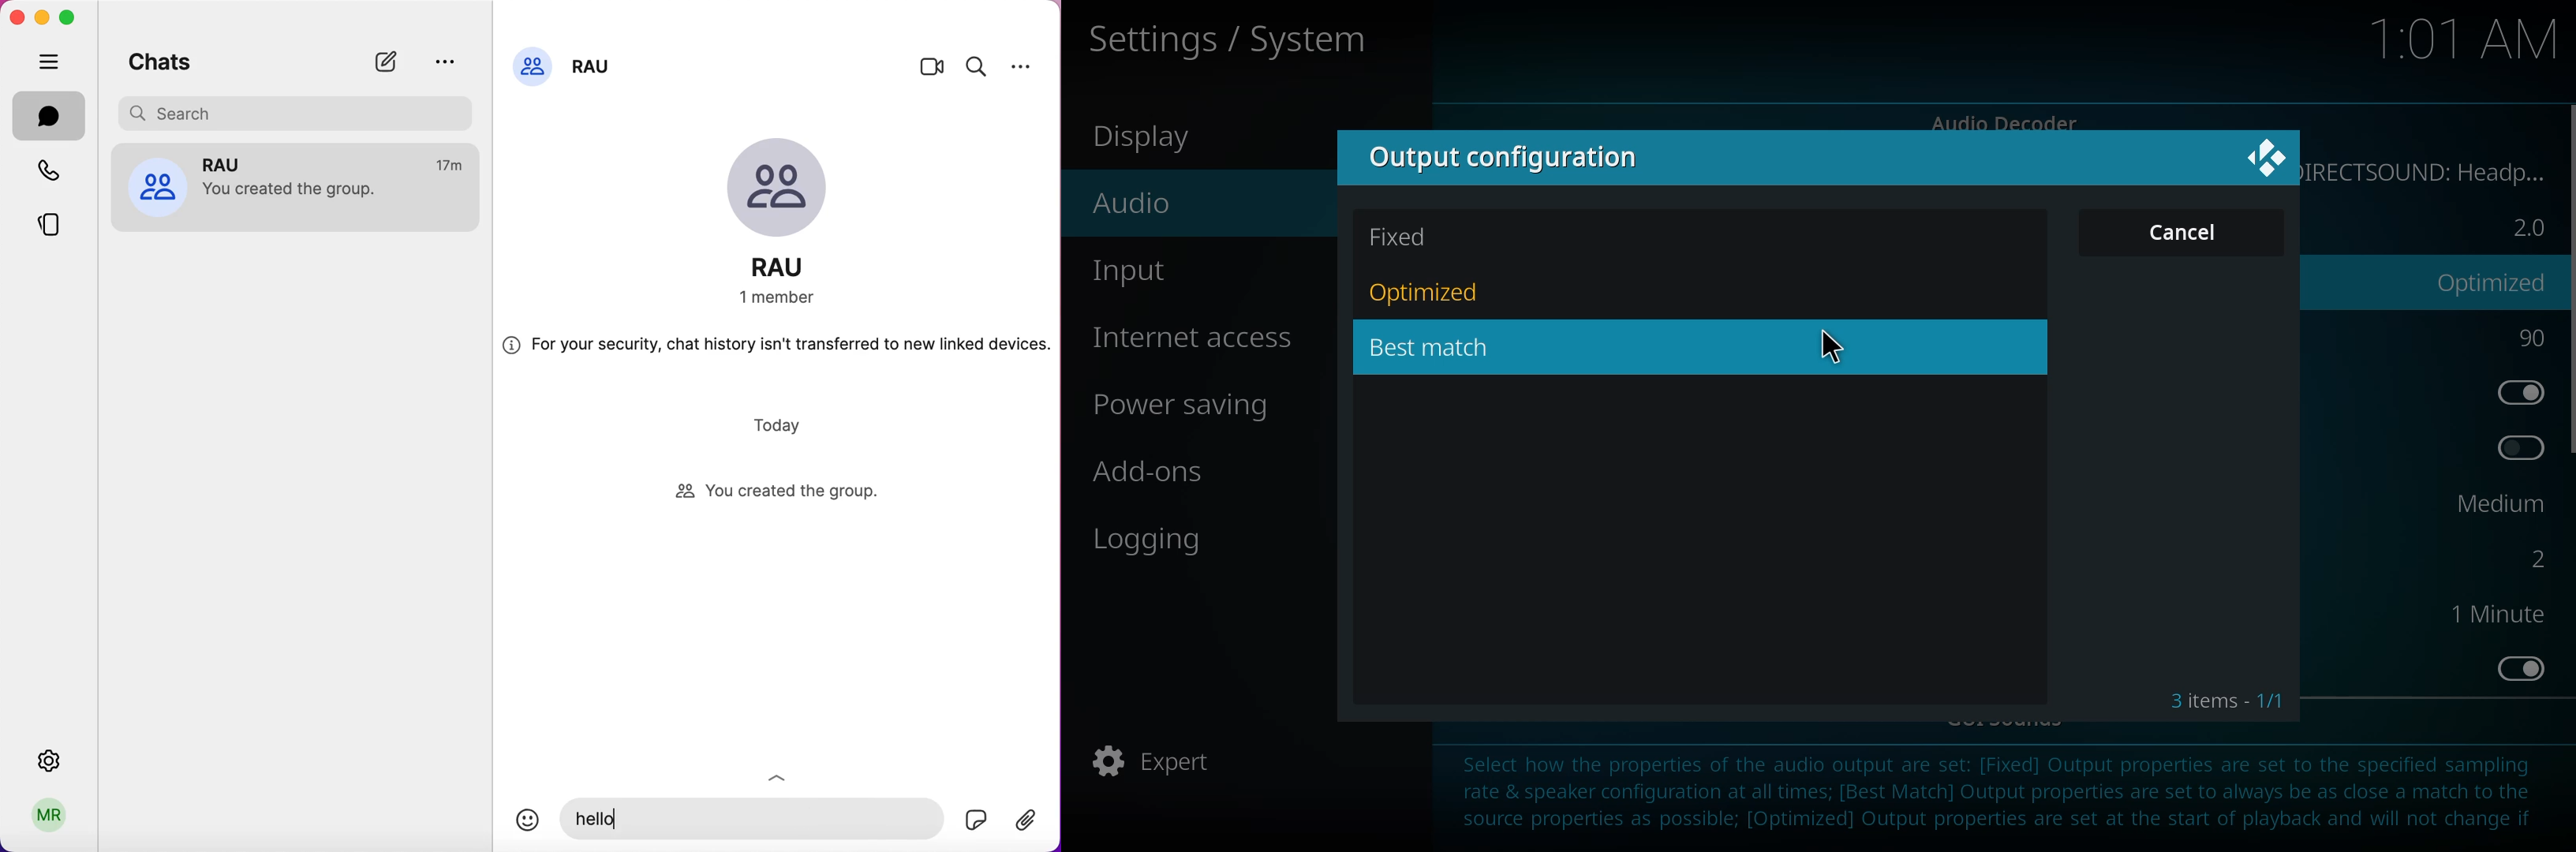  I want to click on You created the group., so click(297, 192).